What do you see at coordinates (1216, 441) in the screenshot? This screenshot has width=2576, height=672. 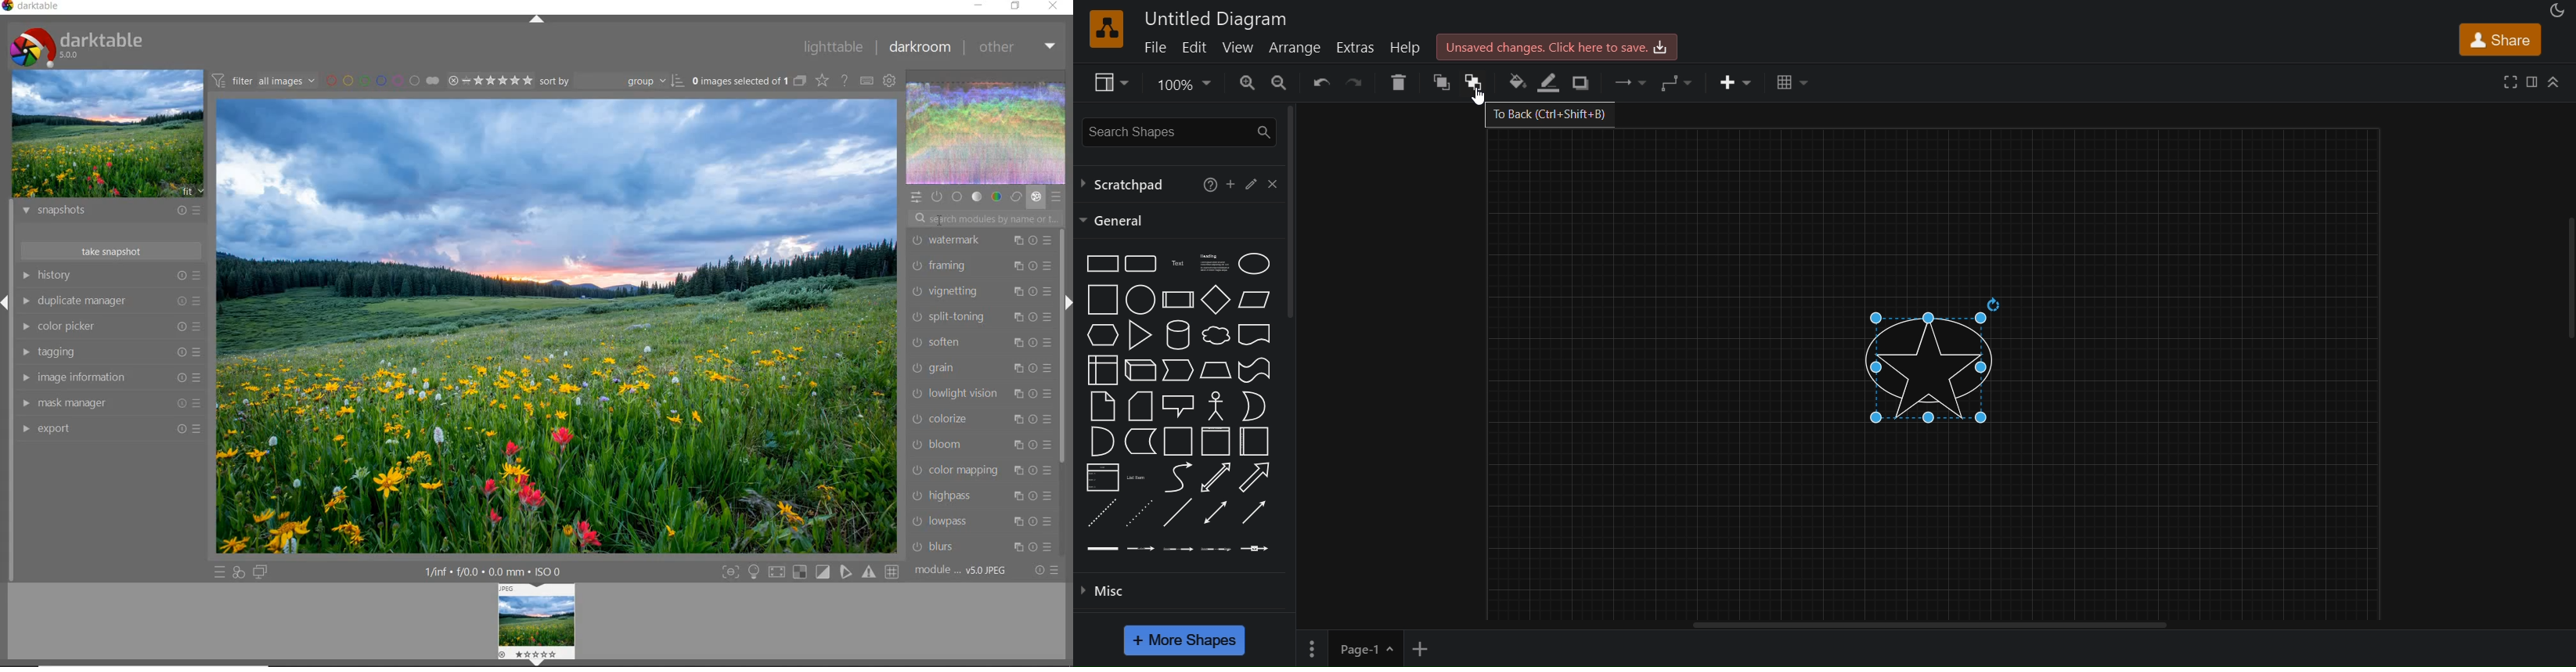 I see `container` at bounding box center [1216, 441].